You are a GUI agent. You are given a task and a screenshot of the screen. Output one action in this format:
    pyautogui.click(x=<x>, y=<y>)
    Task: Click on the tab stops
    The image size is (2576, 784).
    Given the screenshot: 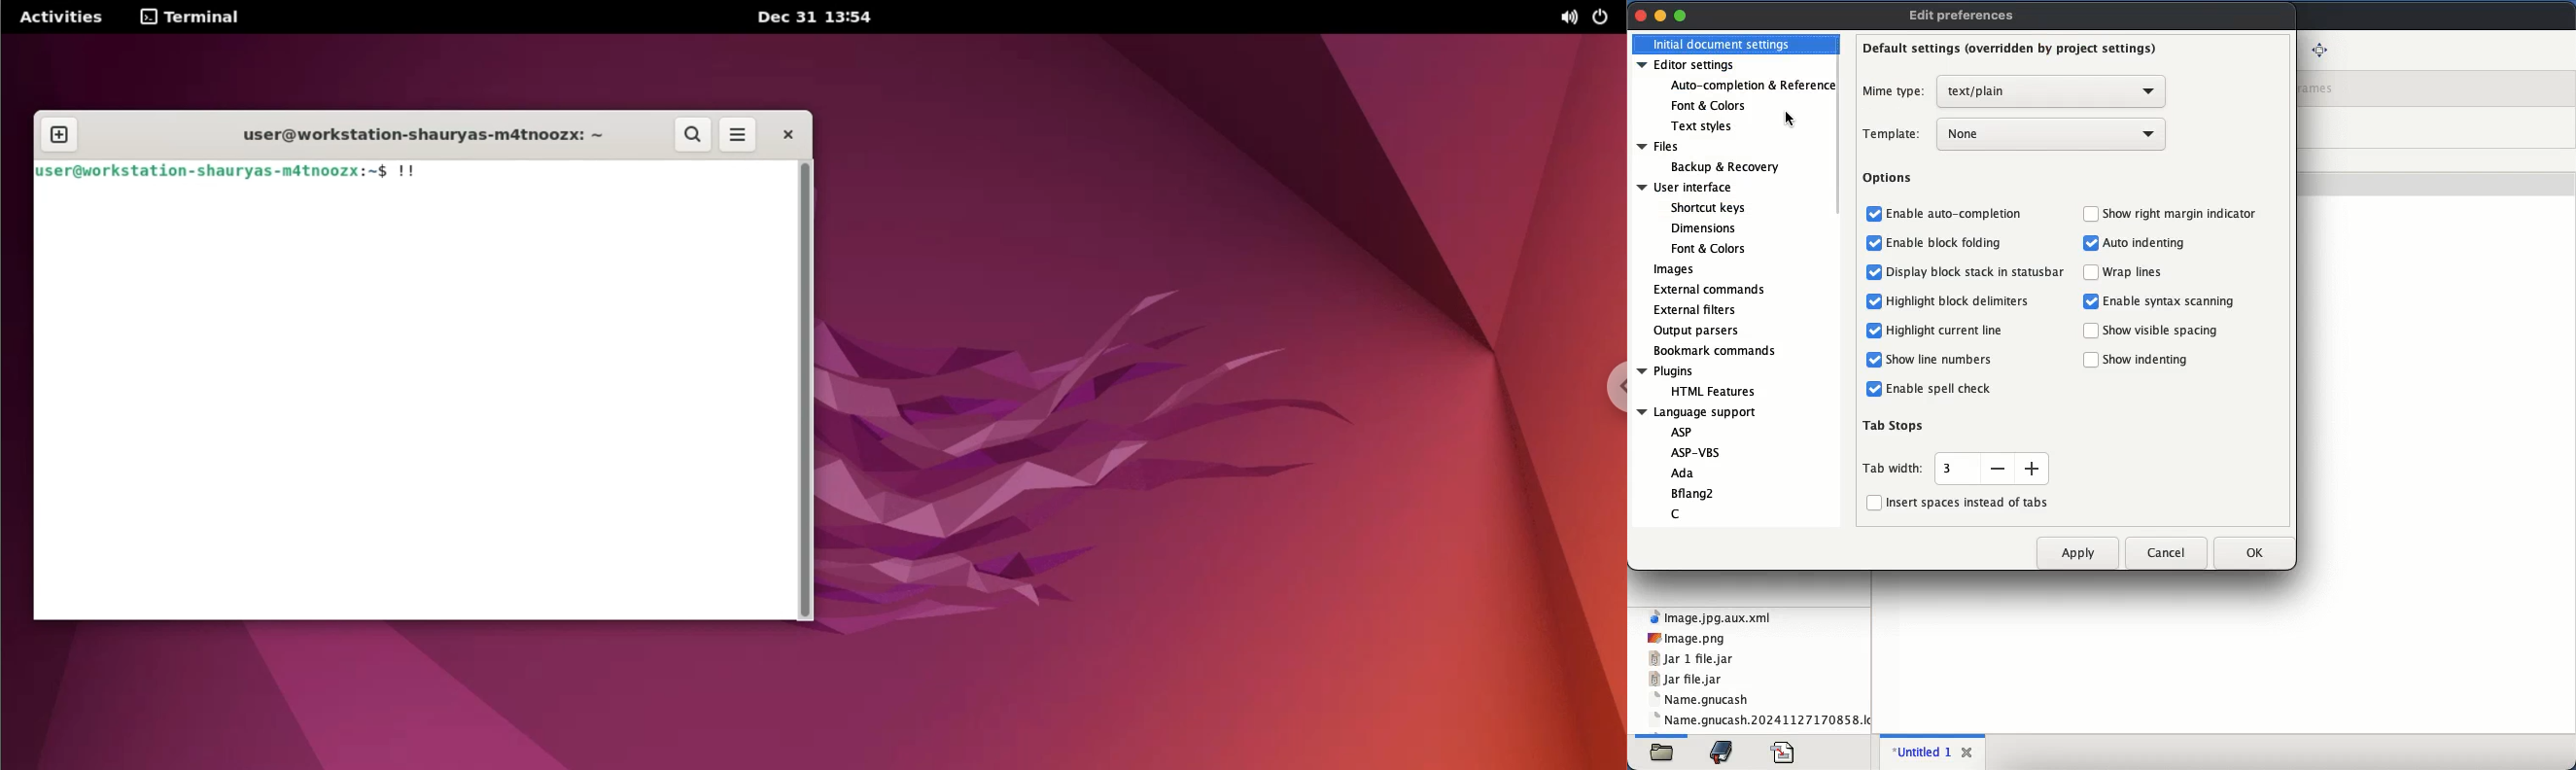 What is the action you would take?
    pyautogui.click(x=1894, y=425)
    